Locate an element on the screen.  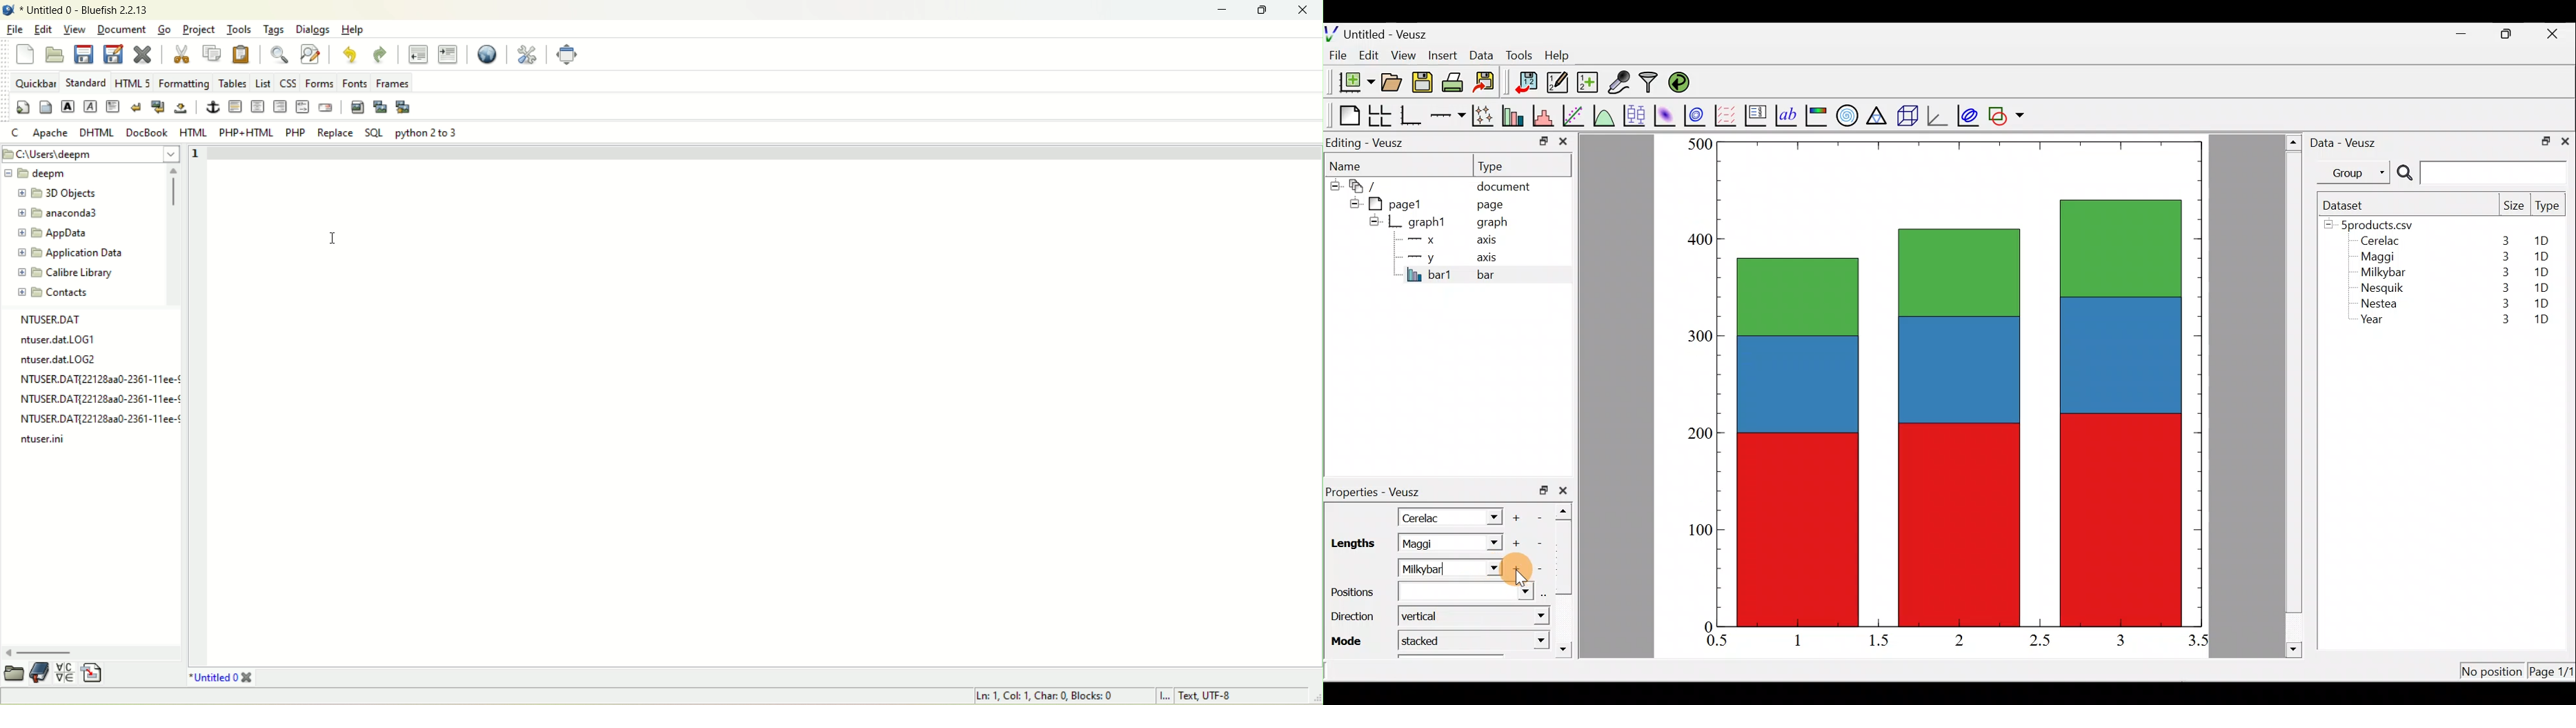
3 is located at coordinates (2503, 287).